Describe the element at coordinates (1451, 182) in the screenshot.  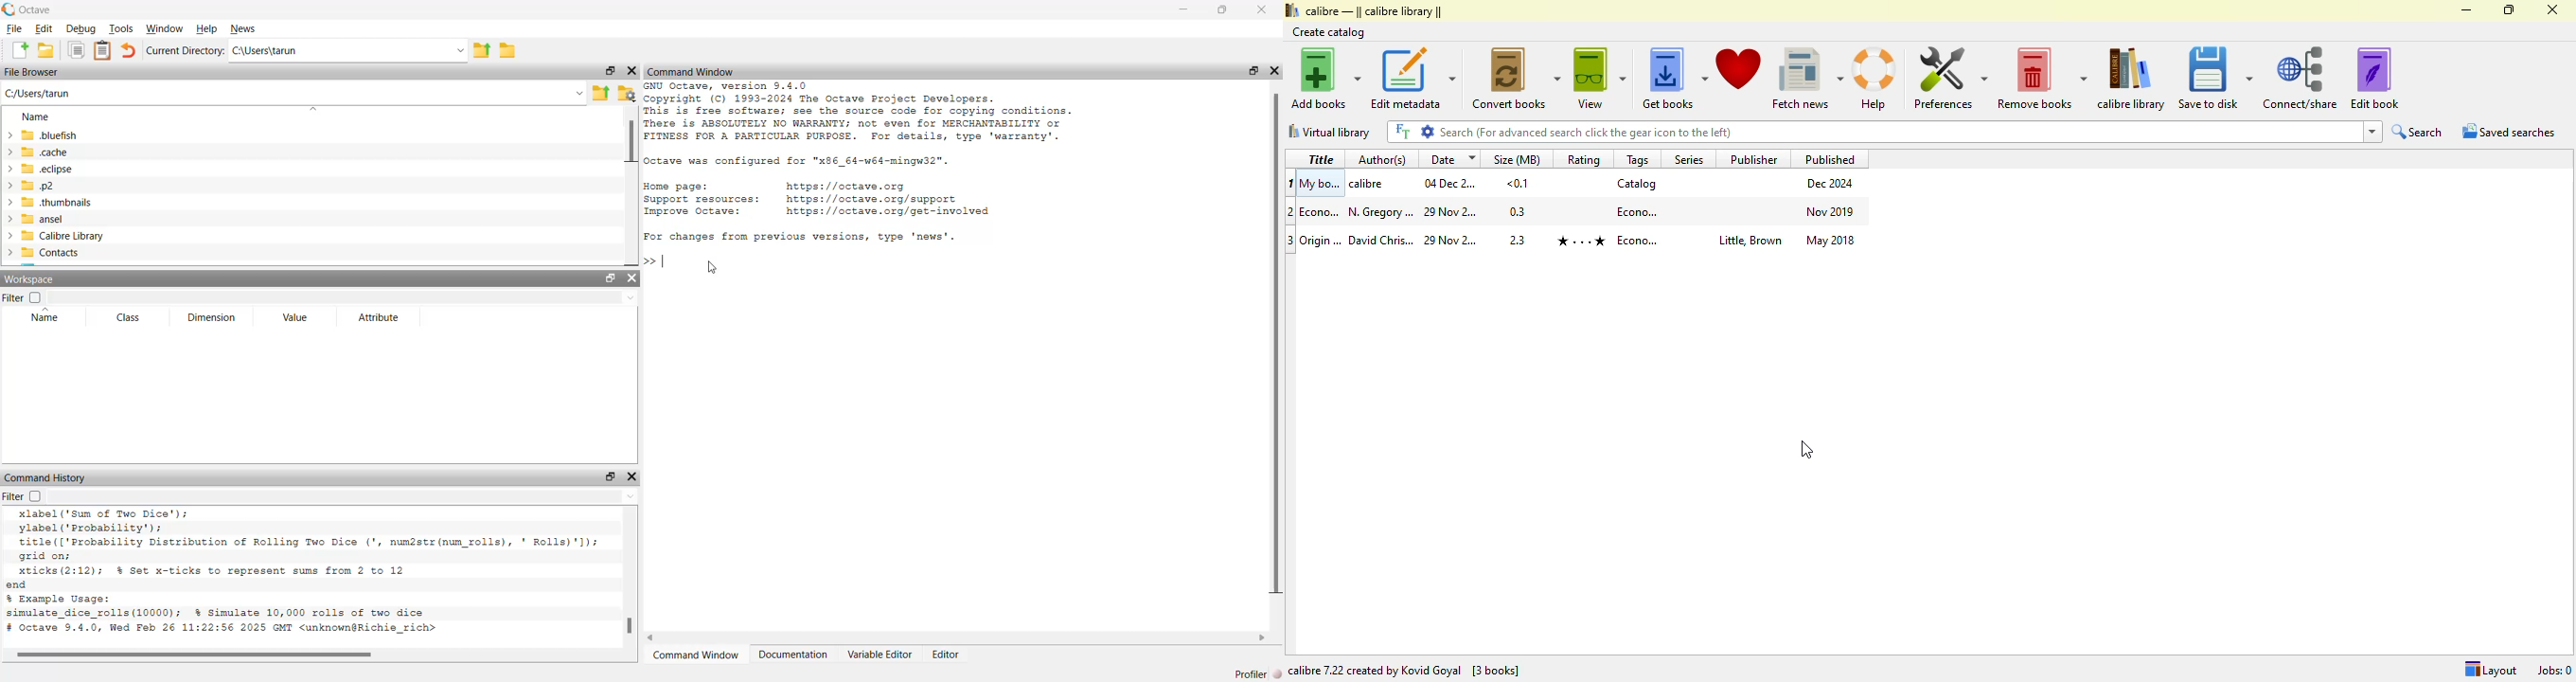
I see `04 December 2024` at that location.